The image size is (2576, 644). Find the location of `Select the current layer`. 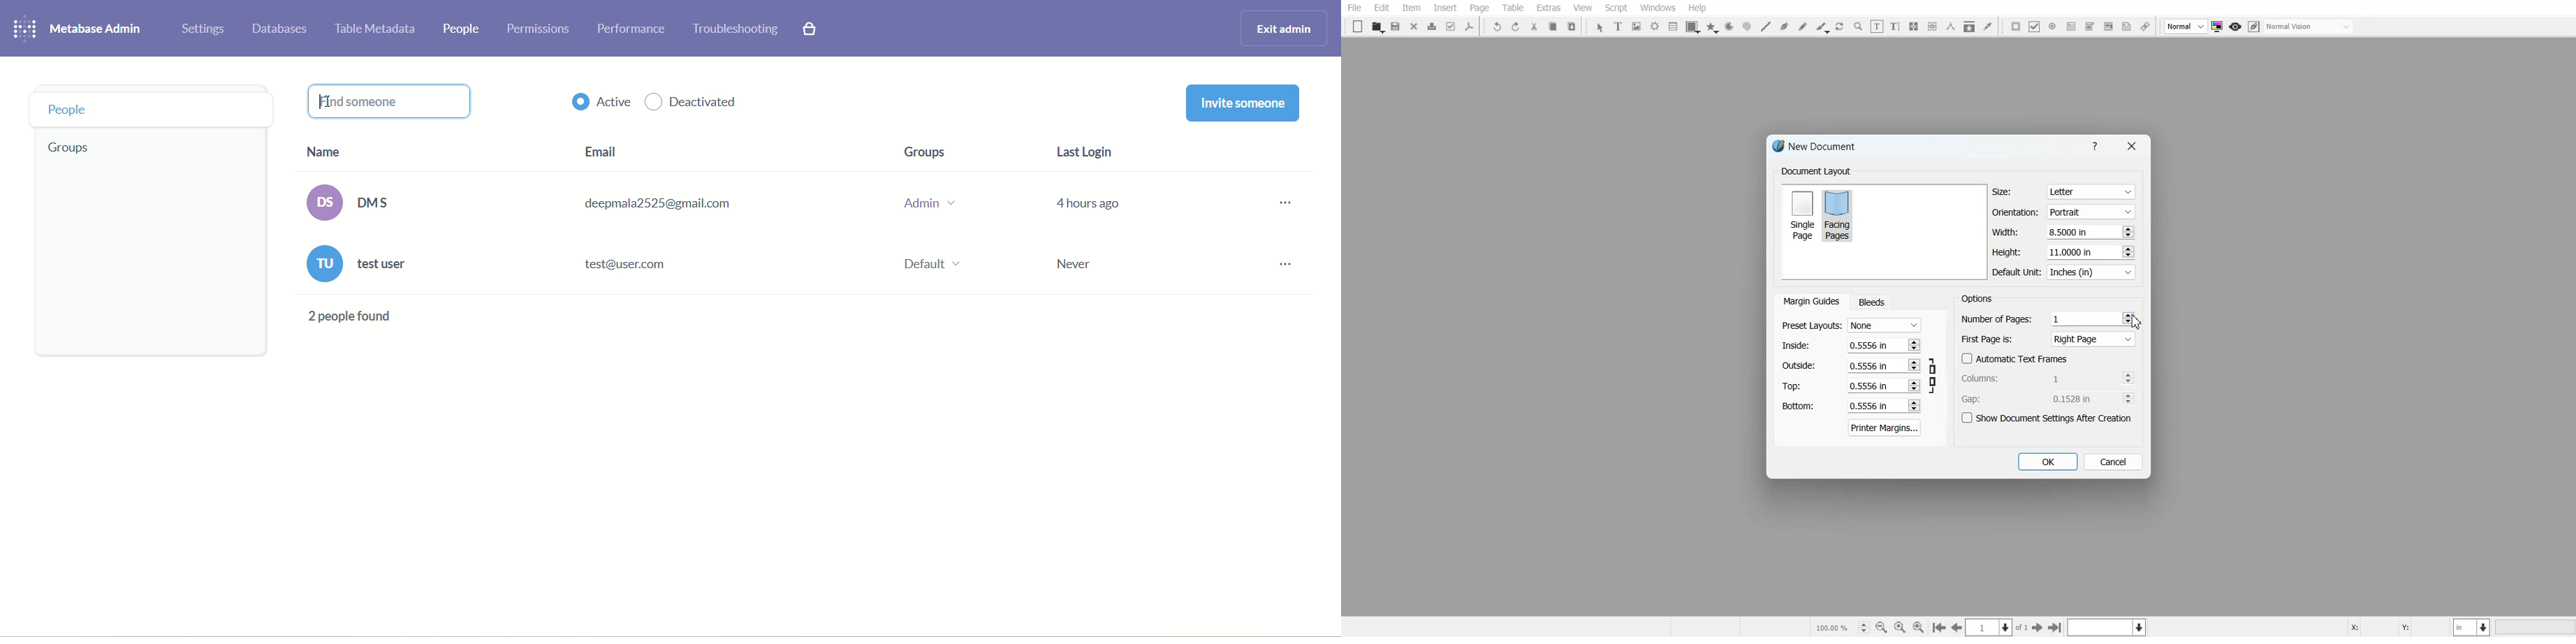

Select the current layer is located at coordinates (2109, 627).